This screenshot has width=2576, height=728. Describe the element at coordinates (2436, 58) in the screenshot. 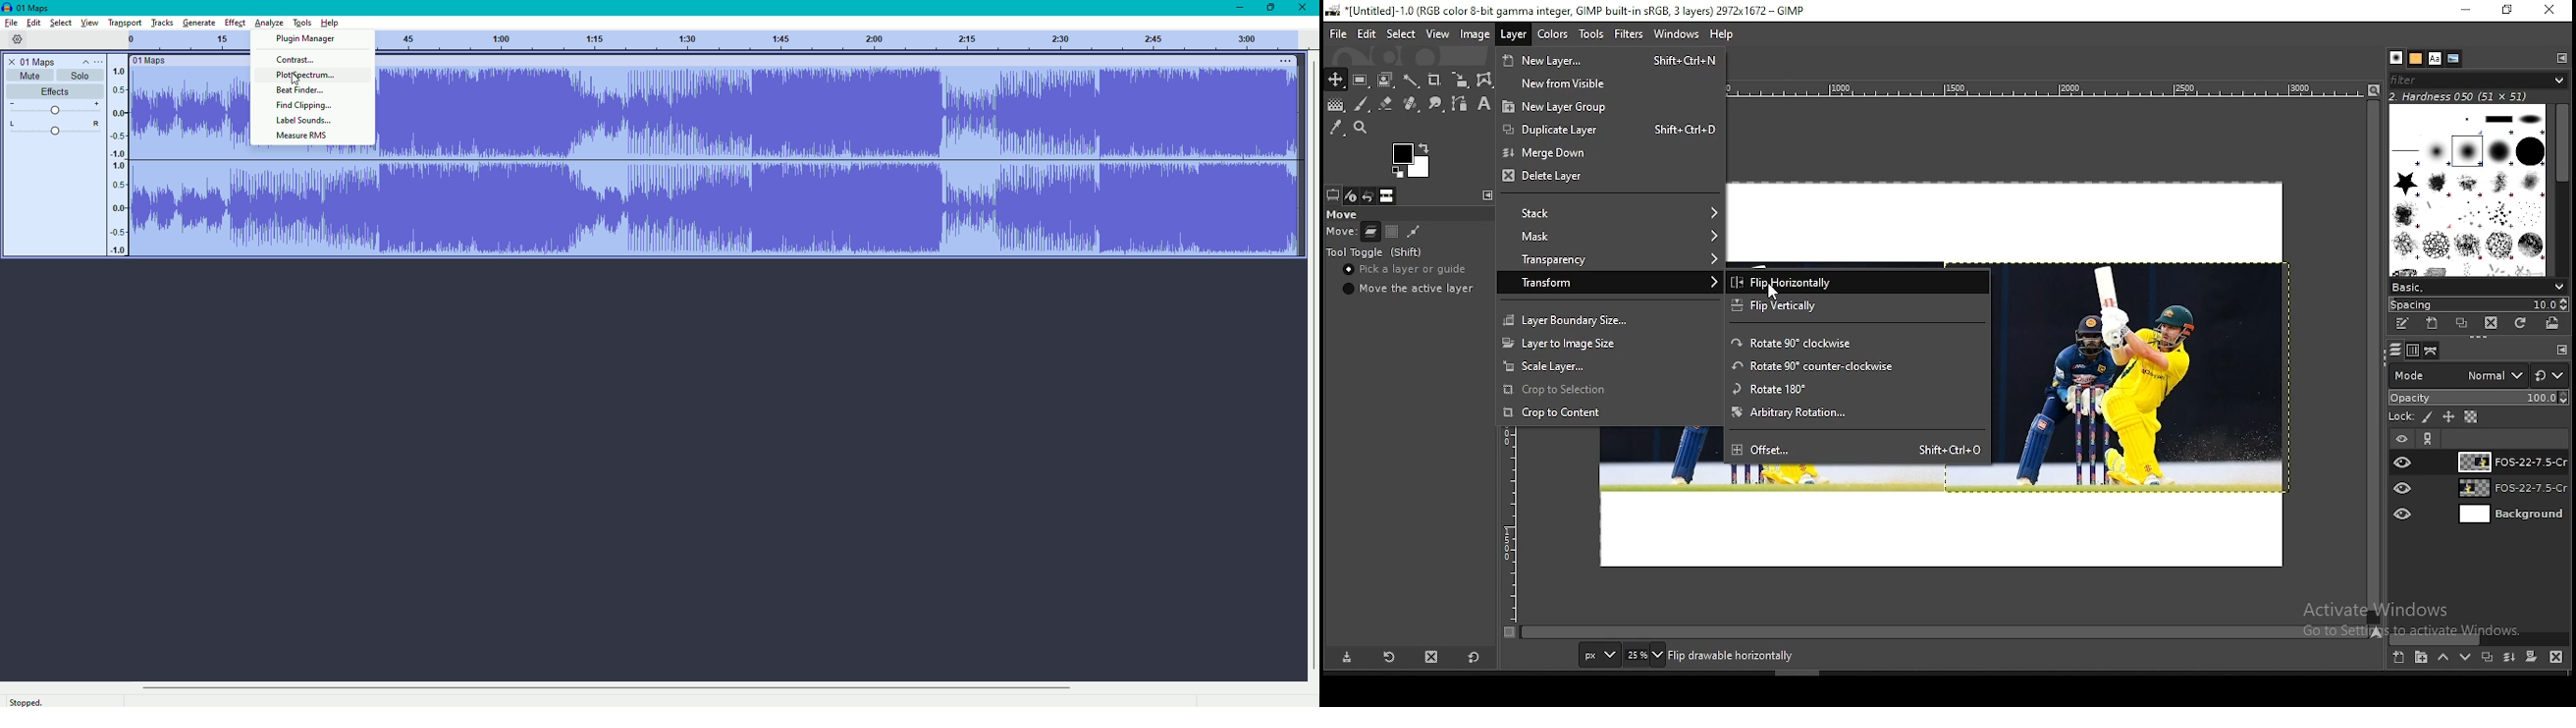

I see `fonts` at that location.